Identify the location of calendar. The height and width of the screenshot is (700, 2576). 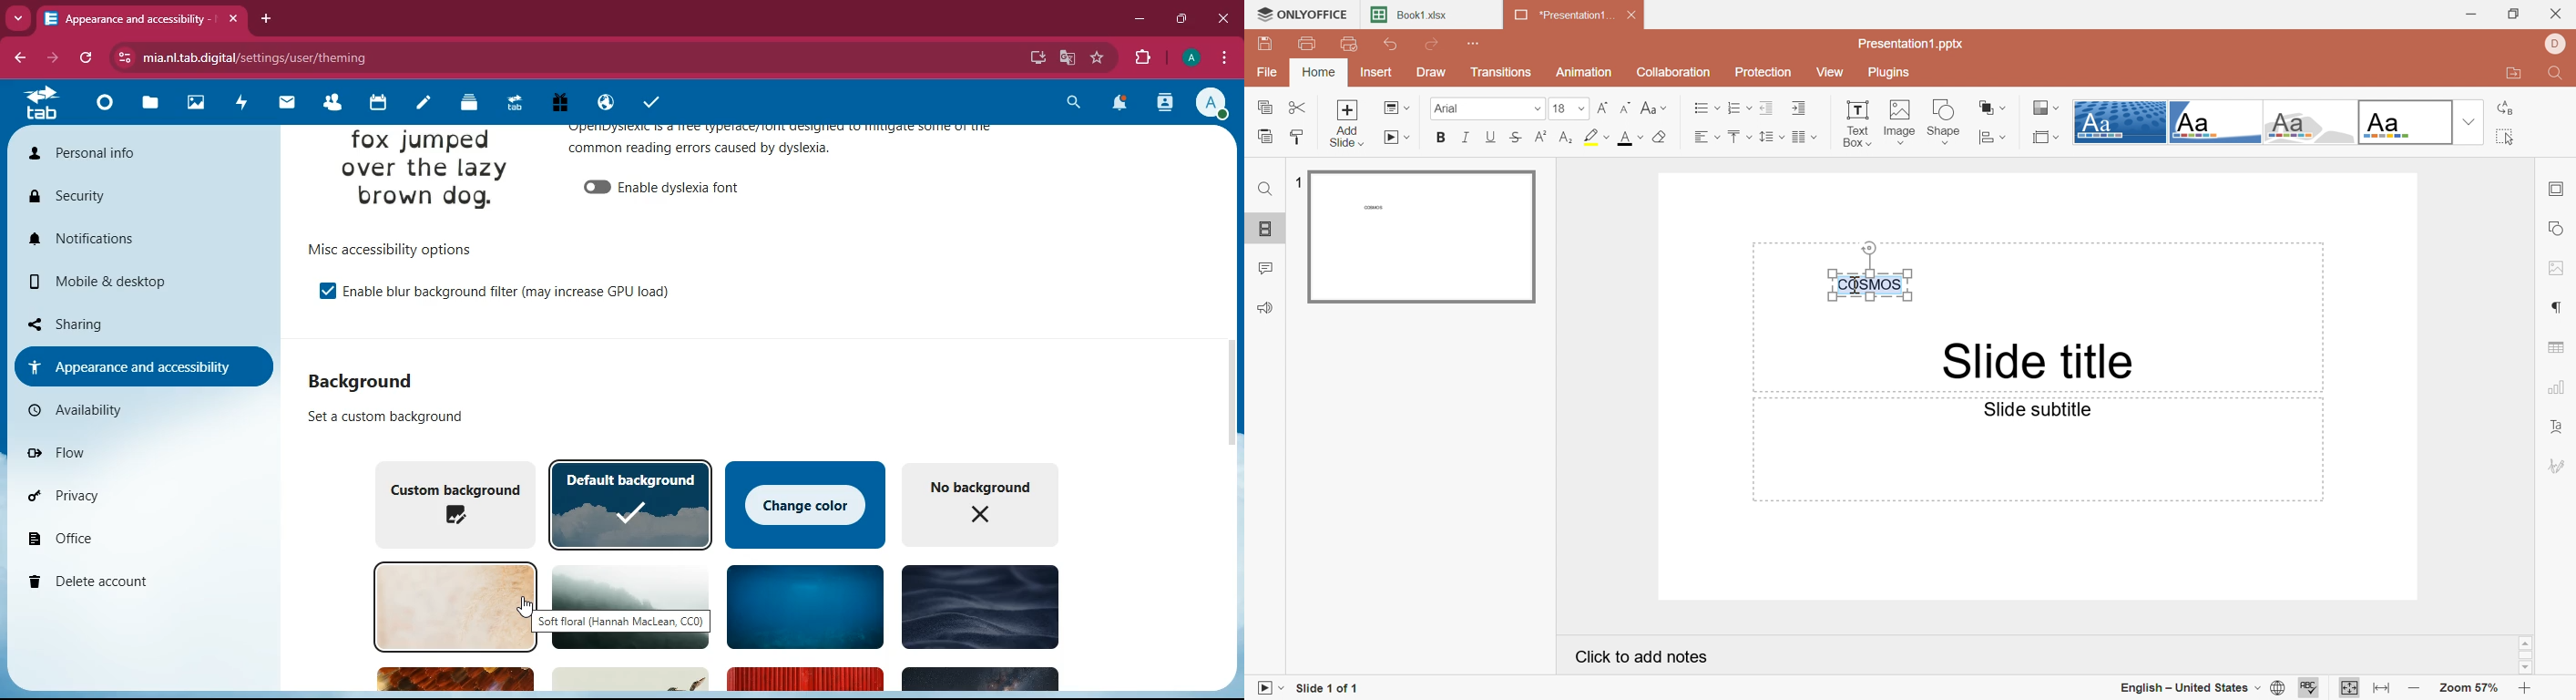
(380, 104).